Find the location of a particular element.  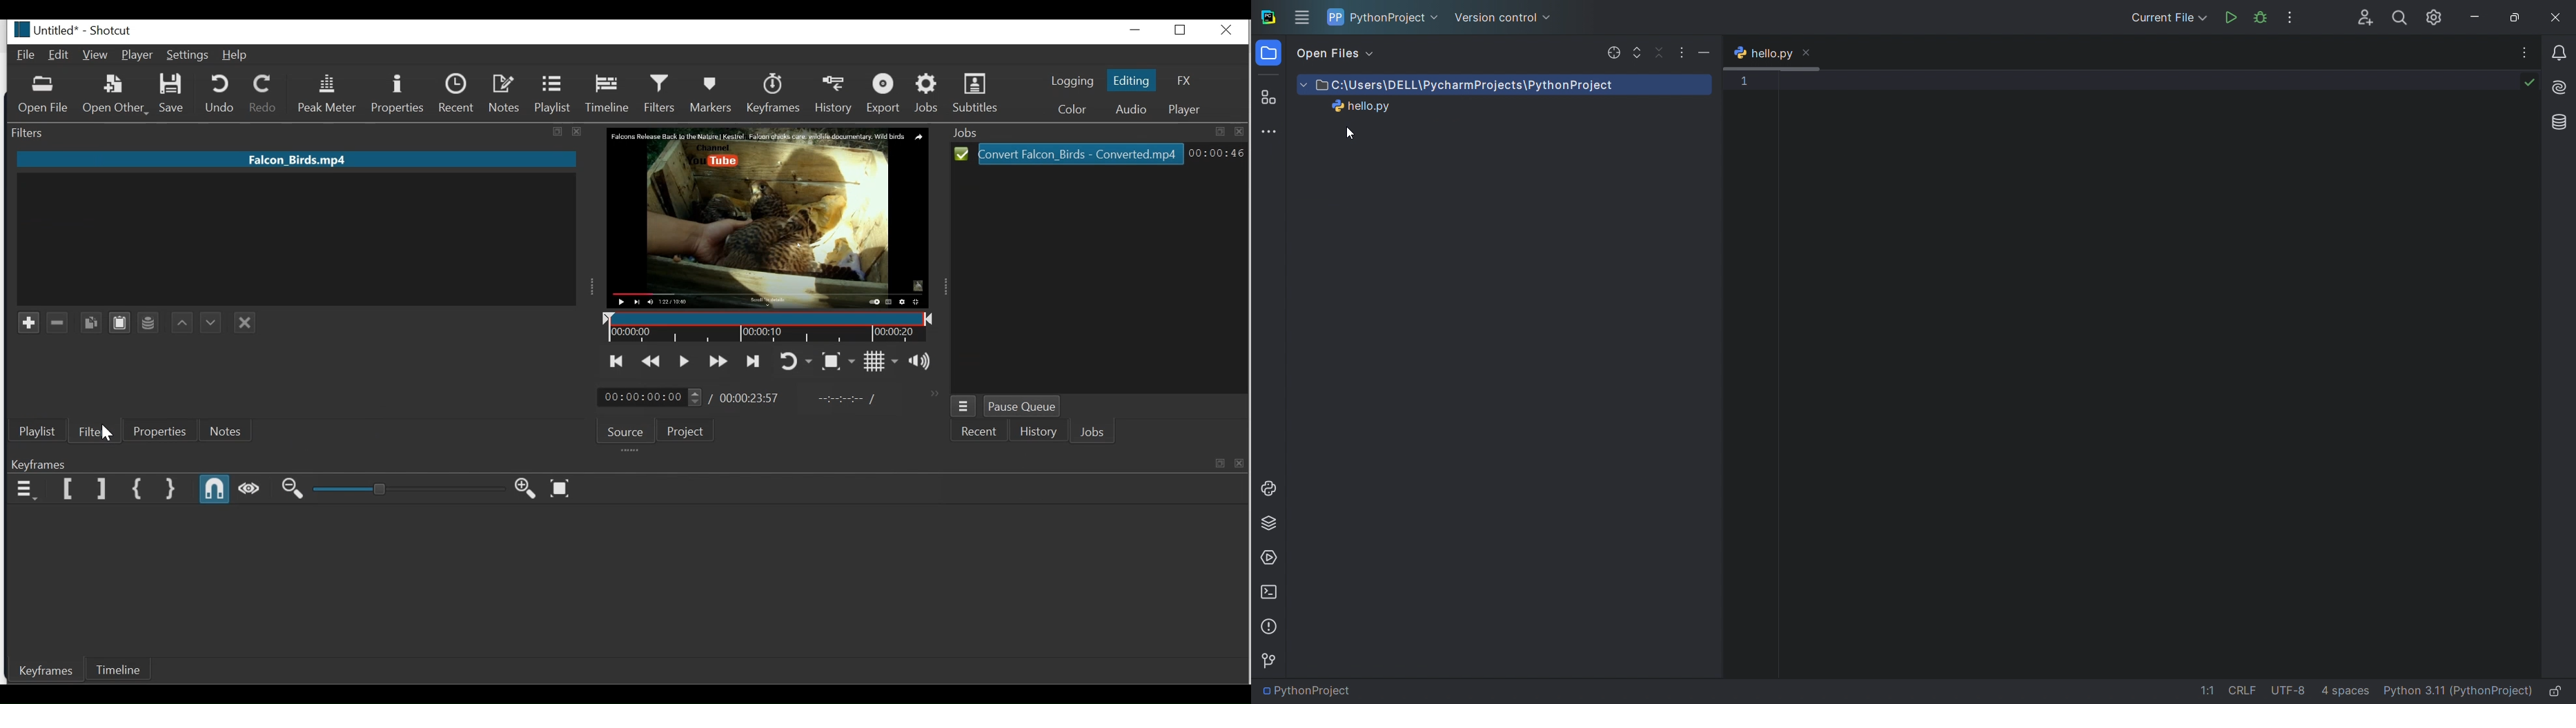

Zoom Keyframe to fit is located at coordinates (562, 488).